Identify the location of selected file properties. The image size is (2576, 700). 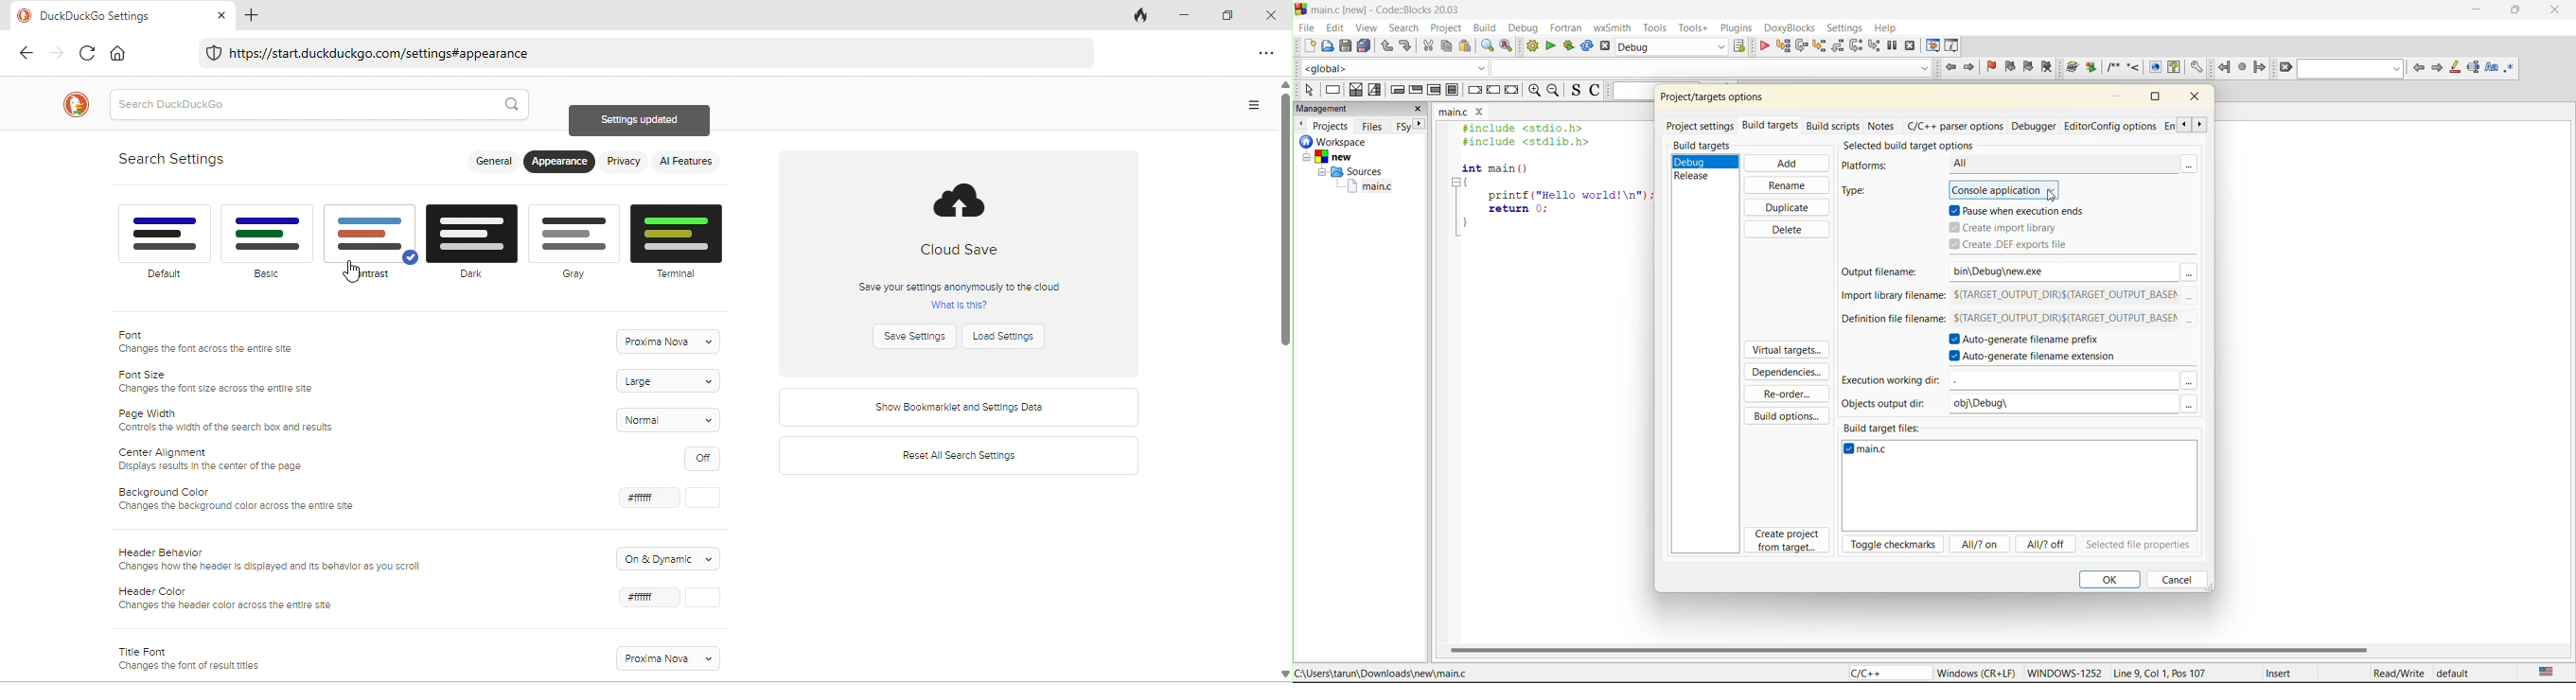
(2142, 545).